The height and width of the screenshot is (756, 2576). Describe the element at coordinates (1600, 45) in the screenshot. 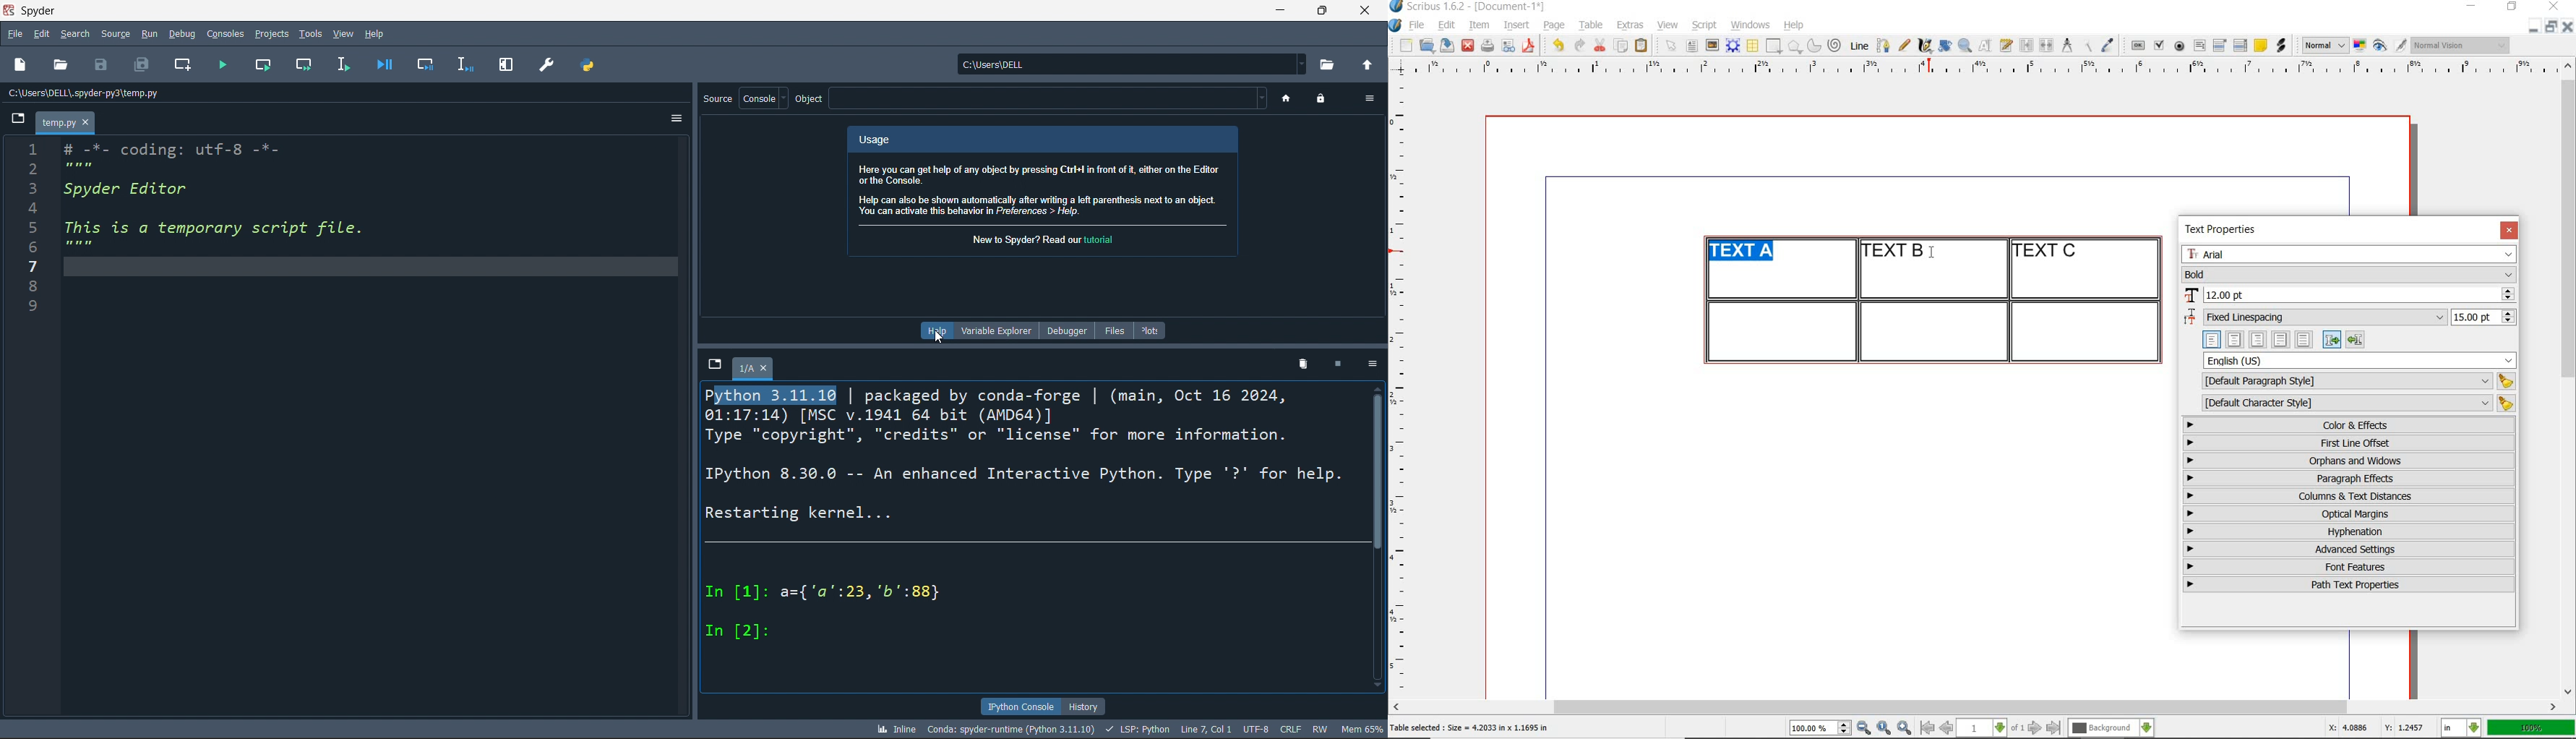

I see `cut` at that location.